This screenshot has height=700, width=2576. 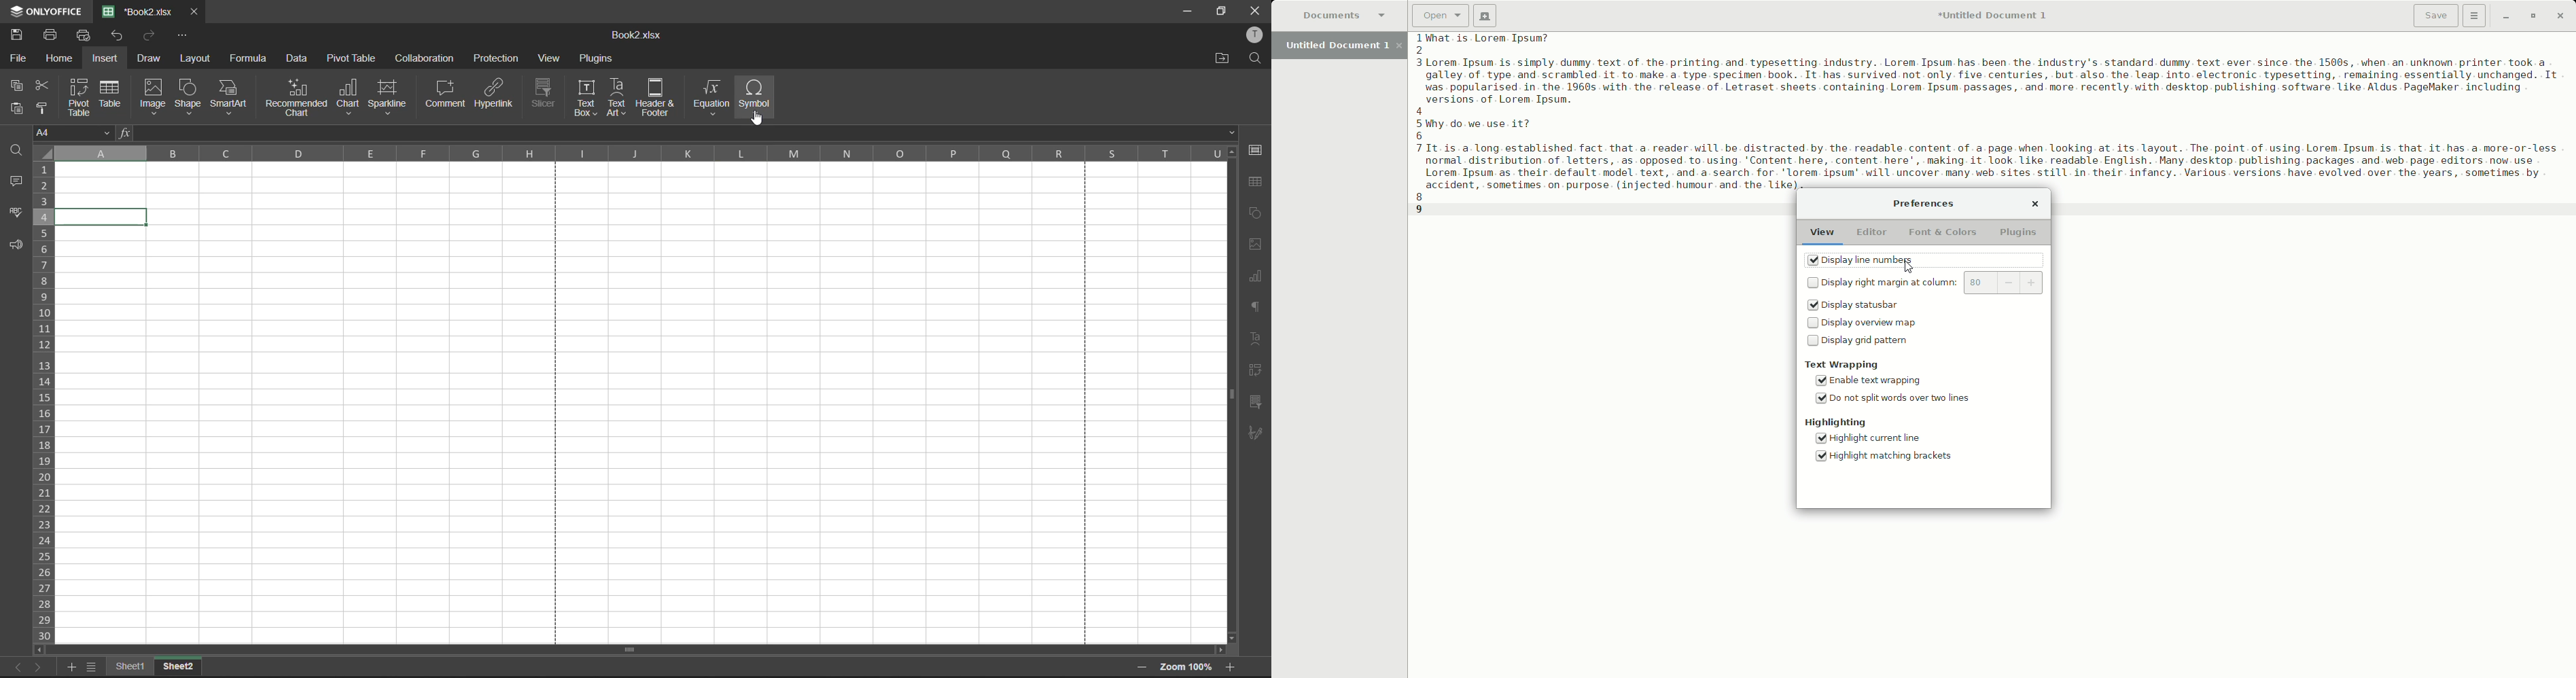 What do you see at coordinates (79, 96) in the screenshot?
I see `pivot table` at bounding box center [79, 96].